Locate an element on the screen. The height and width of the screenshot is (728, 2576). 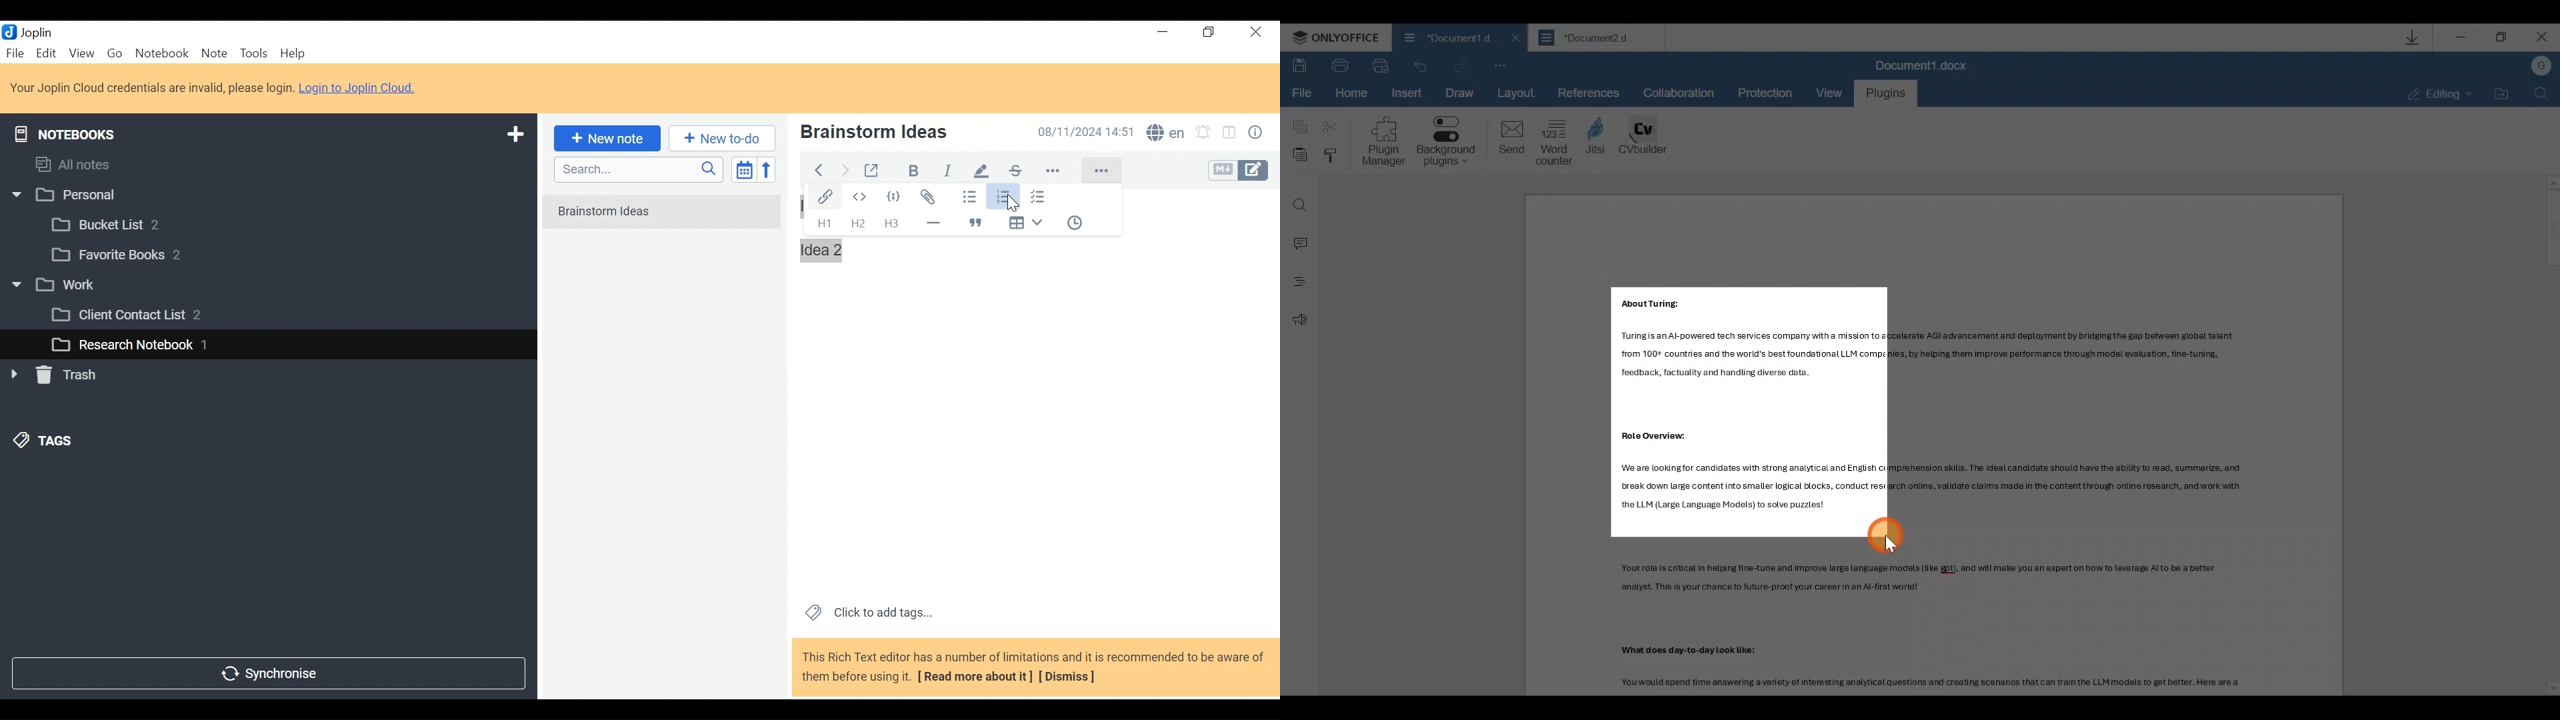
Downloads is located at coordinates (2409, 37).